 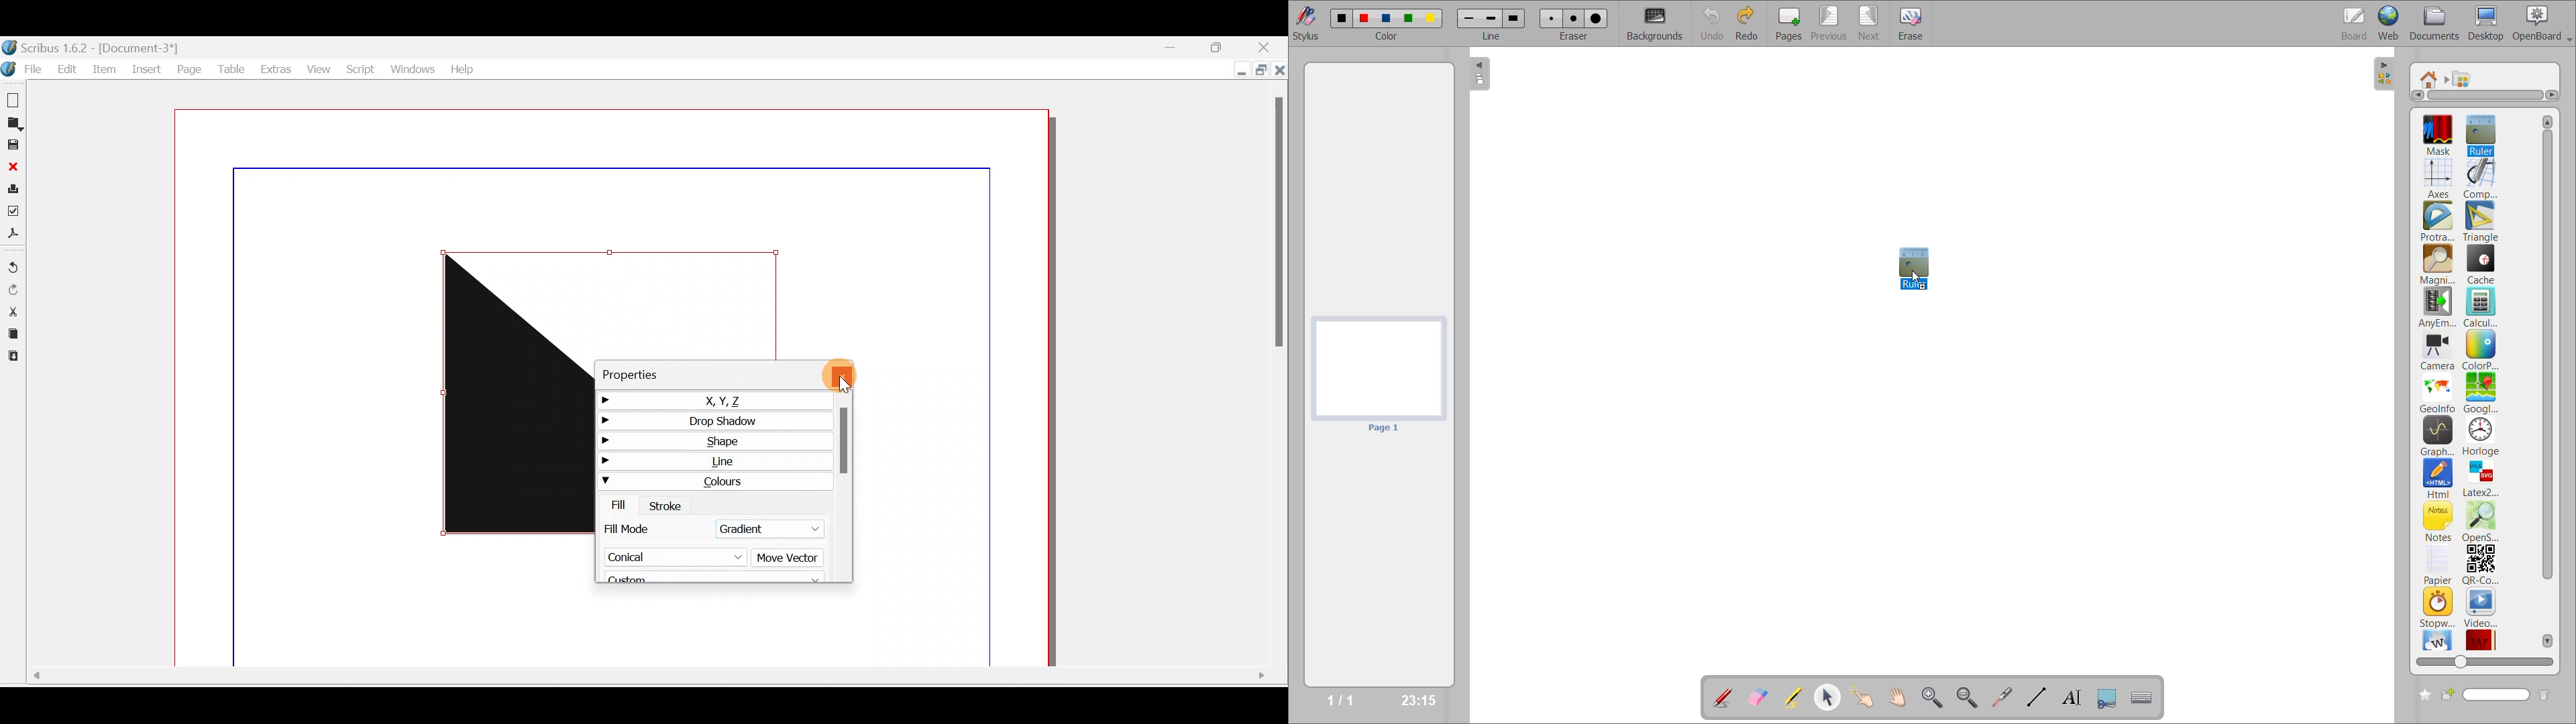 I want to click on erase, so click(x=1916, y=23).